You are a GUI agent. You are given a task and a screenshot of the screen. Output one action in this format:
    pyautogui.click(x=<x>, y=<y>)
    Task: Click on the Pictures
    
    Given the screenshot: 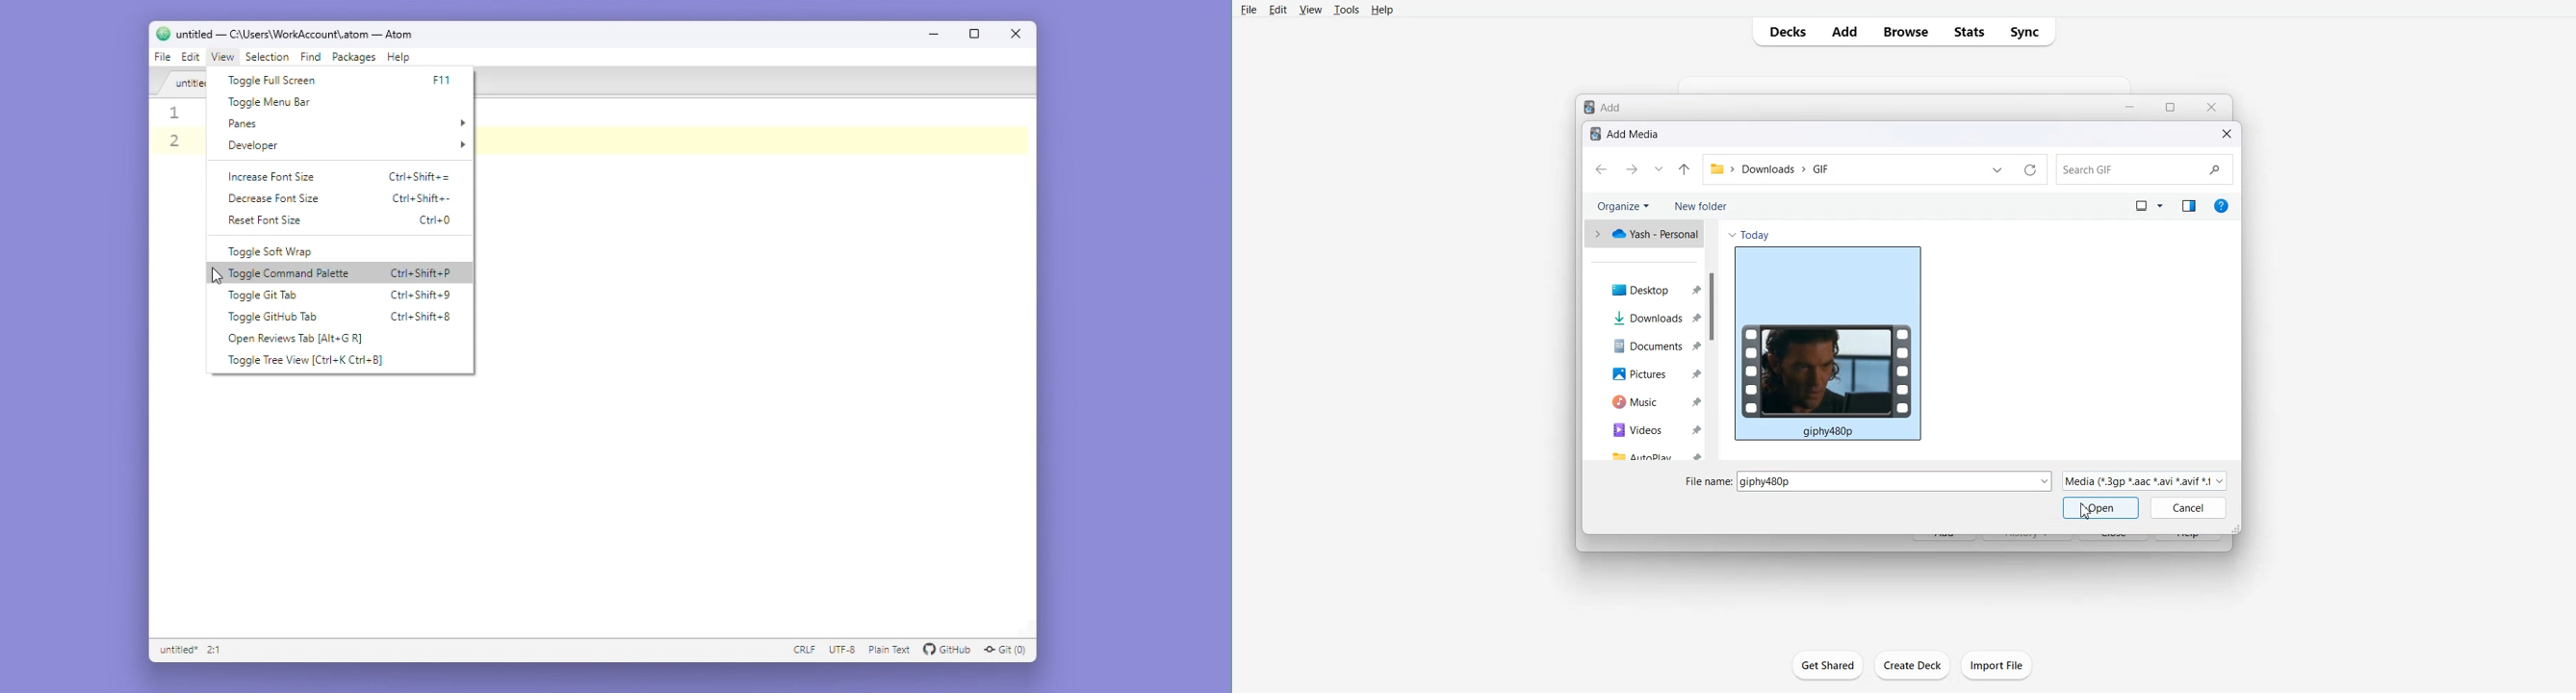 What is the action you would take?
    pyautogui.click(x=1649, y=373)
    